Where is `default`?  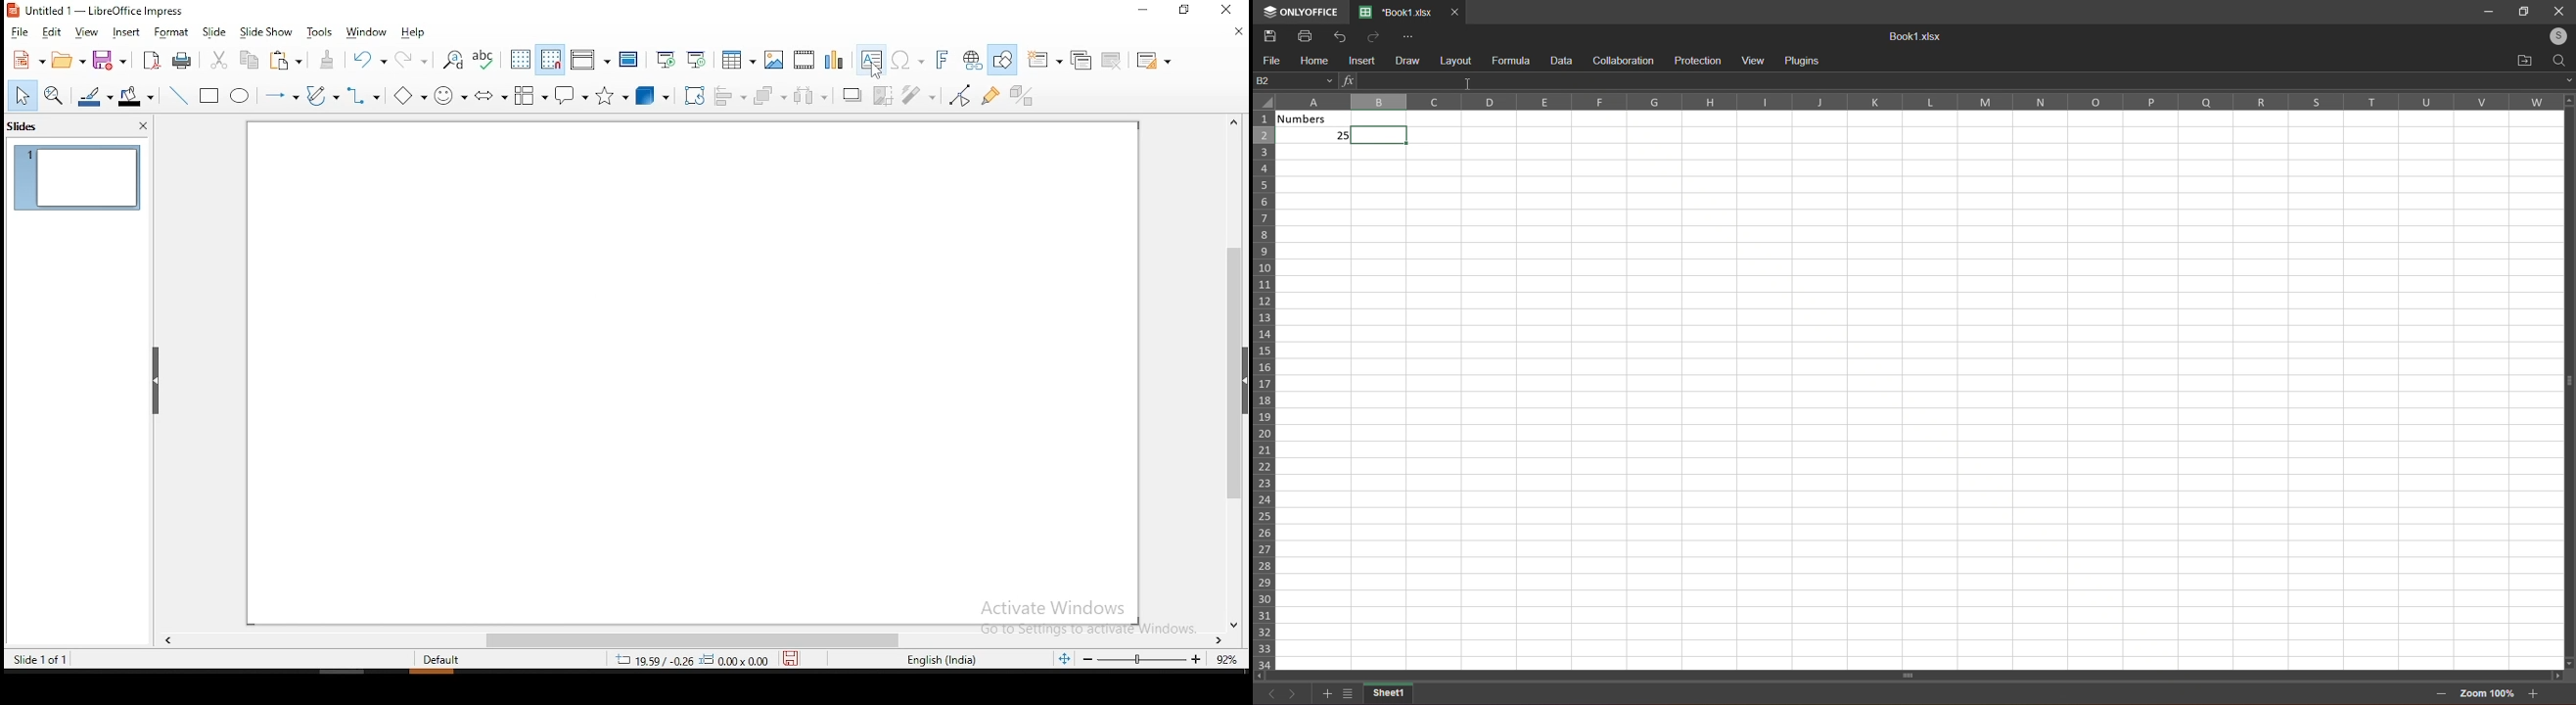
default is located at coordinates (446, 660).